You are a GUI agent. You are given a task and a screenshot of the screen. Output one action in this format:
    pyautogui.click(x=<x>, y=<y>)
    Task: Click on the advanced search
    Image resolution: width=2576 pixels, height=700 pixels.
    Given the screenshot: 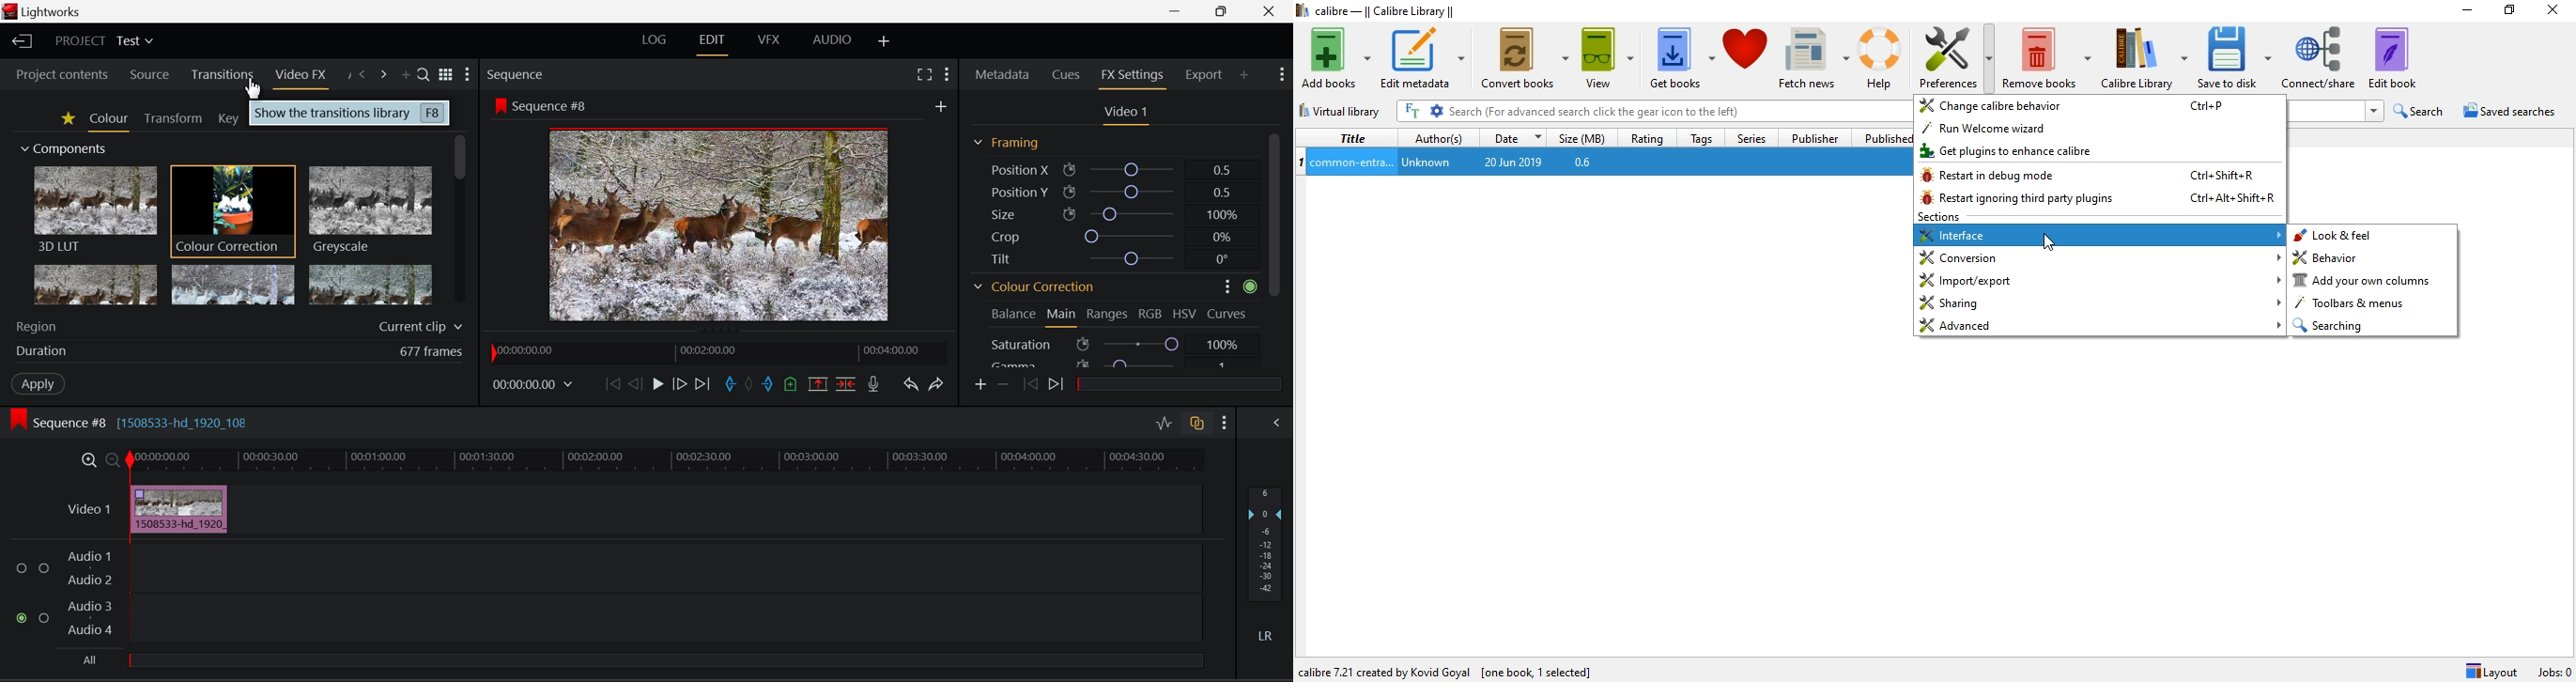 What is the action you would take?
    pyautogui.click(x=1438, y=111)
    